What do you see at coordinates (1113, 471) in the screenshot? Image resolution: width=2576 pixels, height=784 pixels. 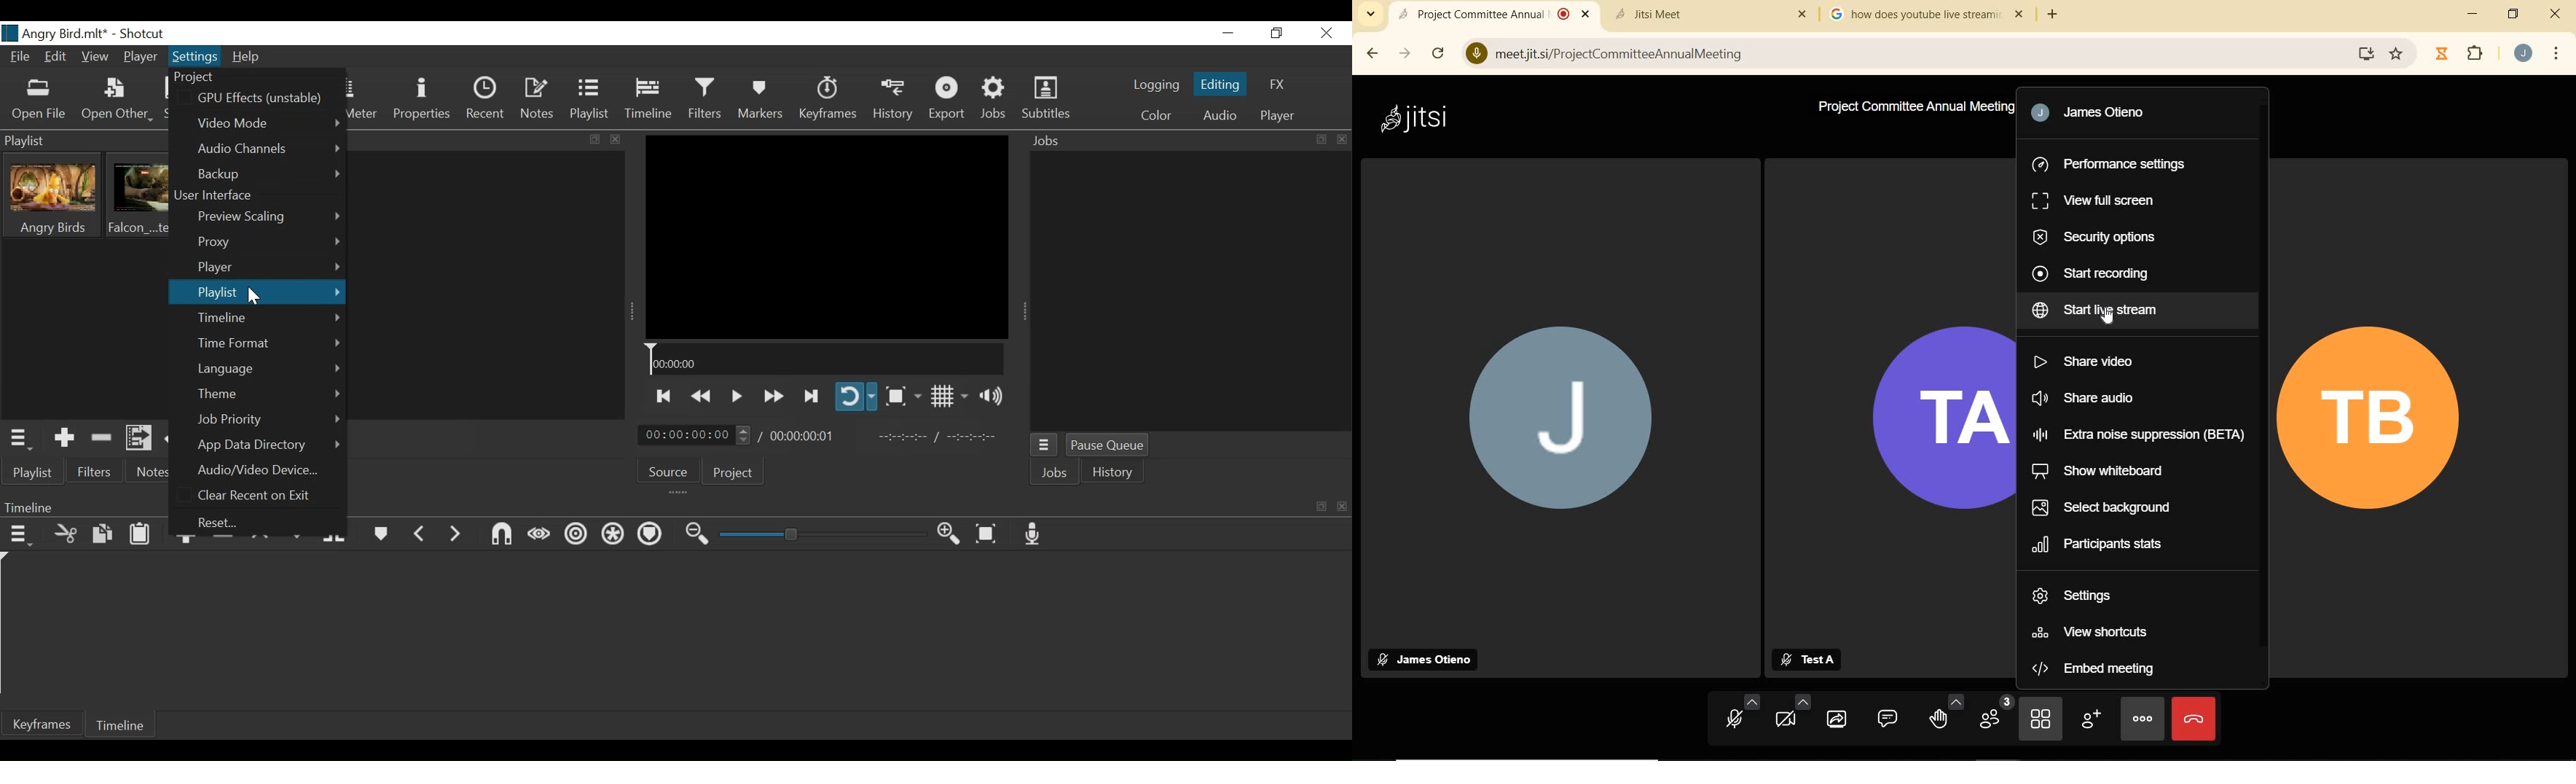 I see `History` at bounding box center [1113, 471].